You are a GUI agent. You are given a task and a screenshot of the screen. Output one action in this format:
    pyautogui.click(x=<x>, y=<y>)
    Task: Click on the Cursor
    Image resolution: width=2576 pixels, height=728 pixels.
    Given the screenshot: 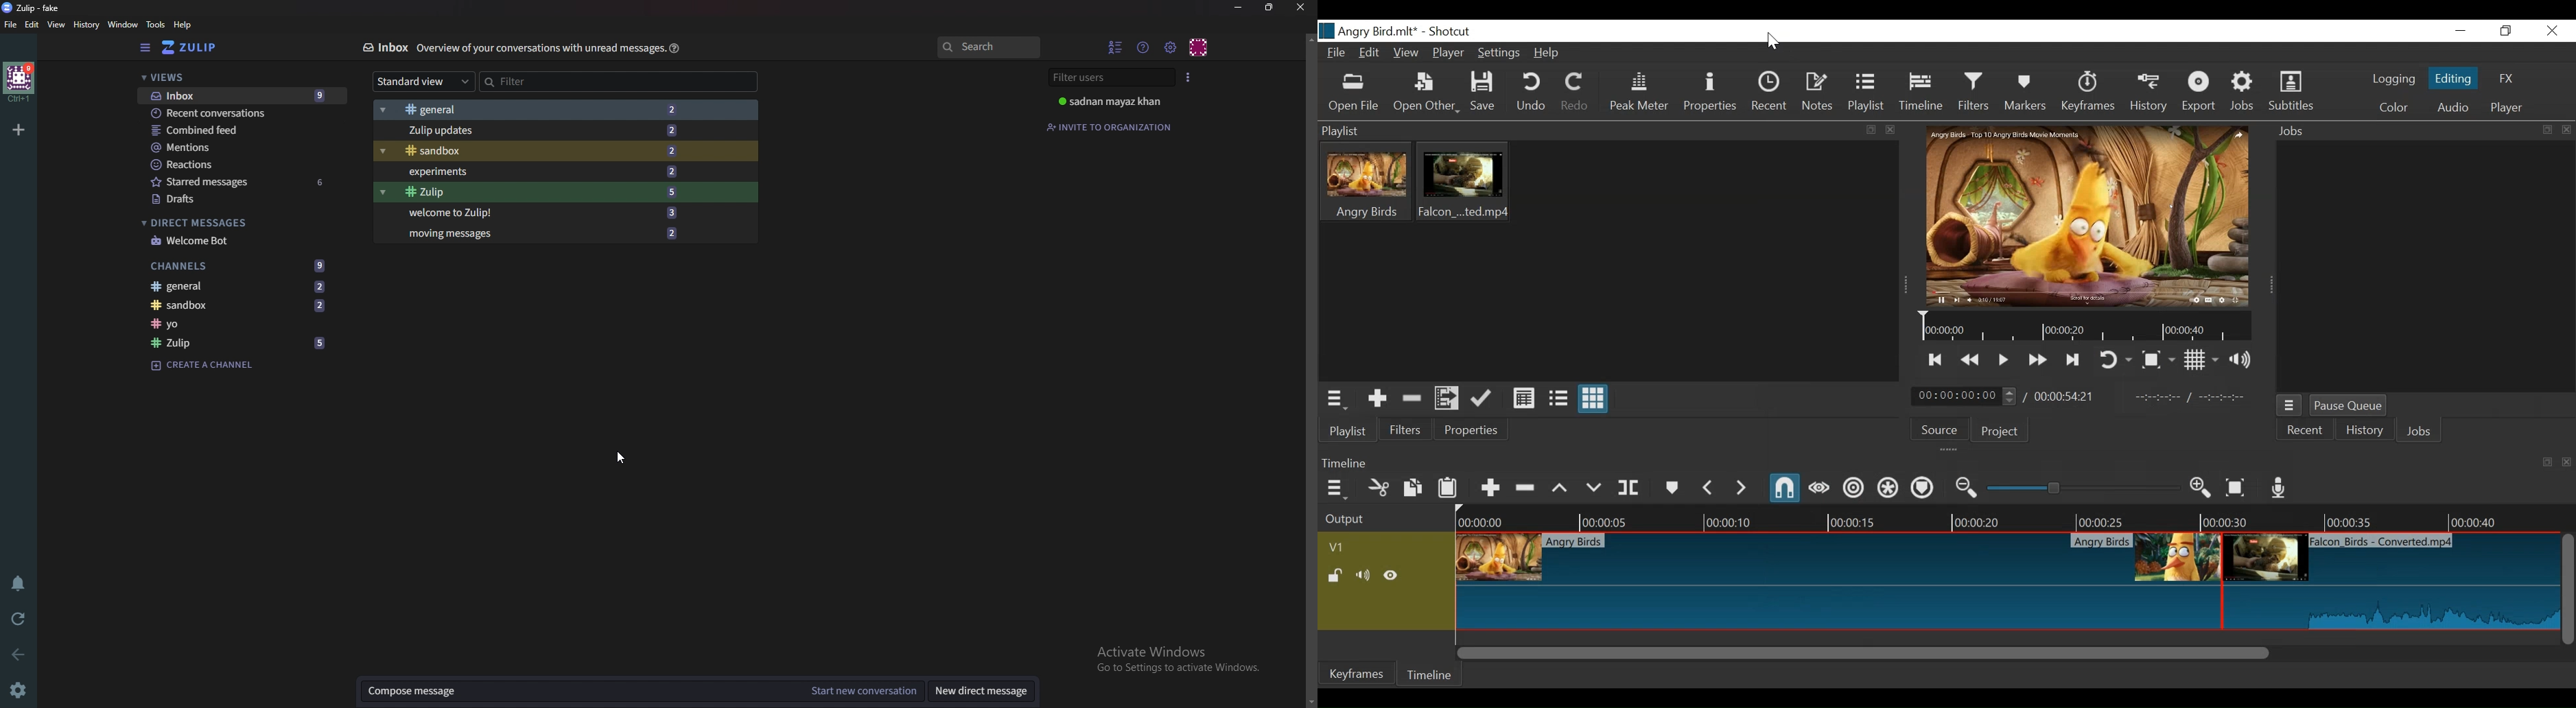 What is the action you would take?
    pyautogui.click(x=619, y=458)
    